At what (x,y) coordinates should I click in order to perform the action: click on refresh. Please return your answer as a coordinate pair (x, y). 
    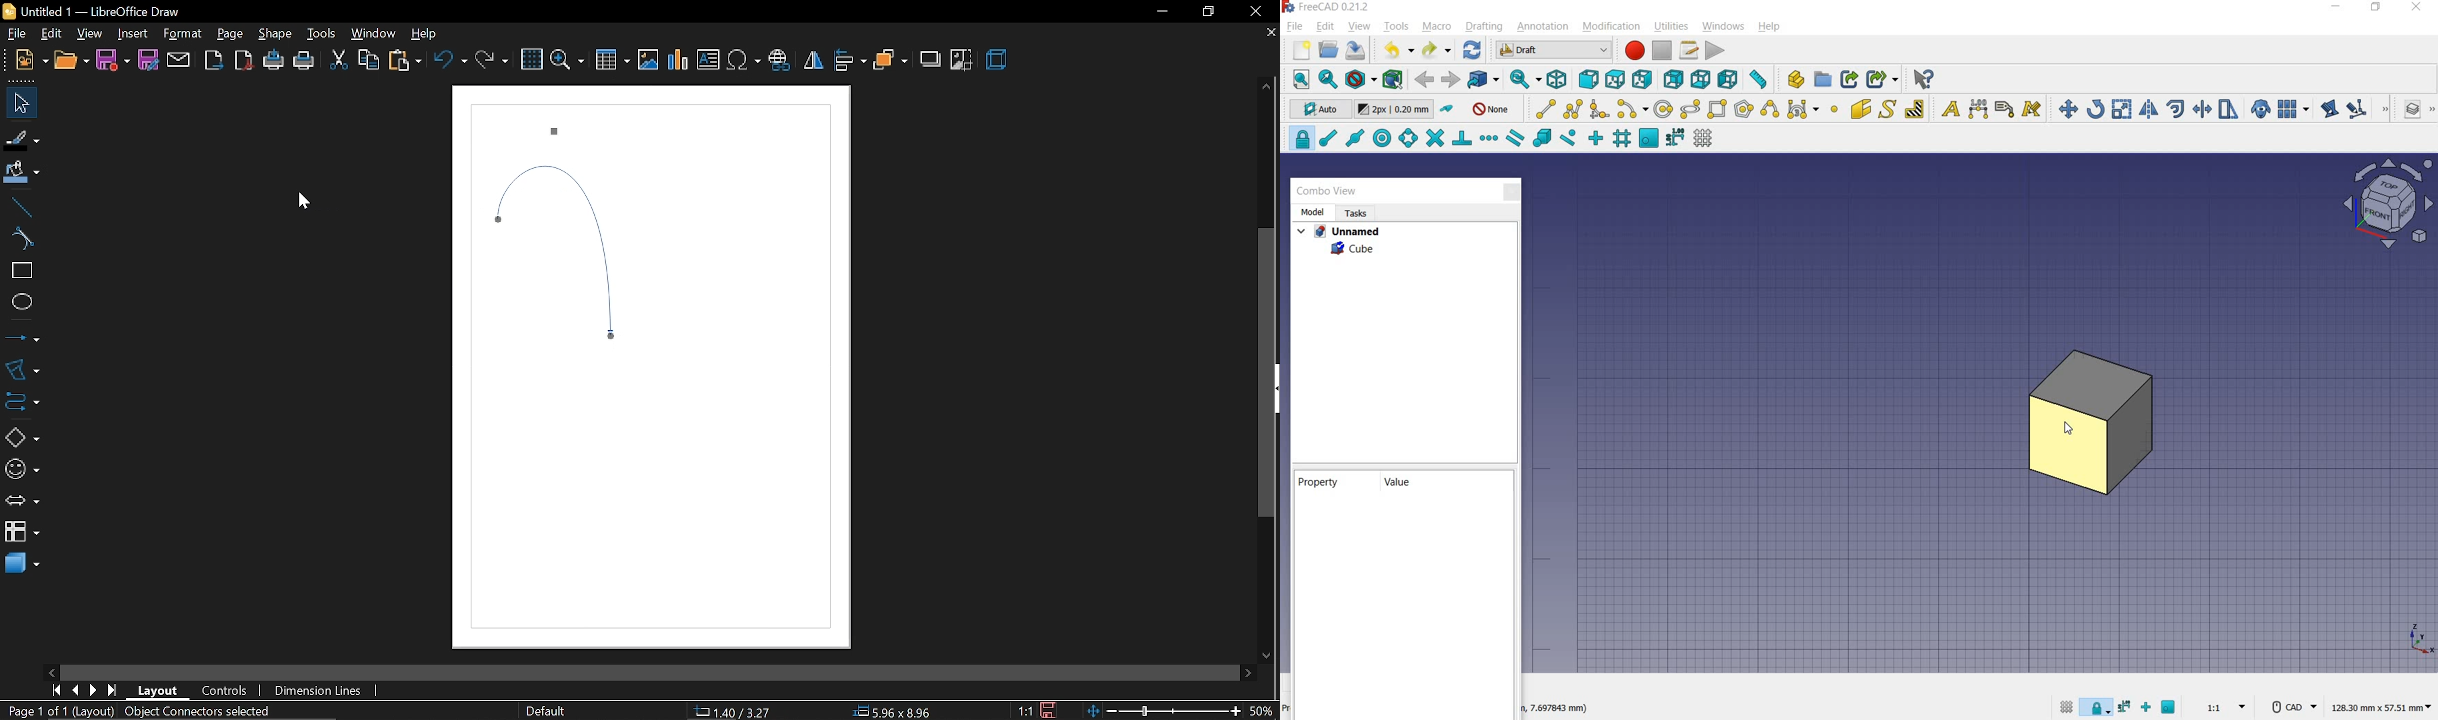
    Looking at the image, I should click on (1472, 50).